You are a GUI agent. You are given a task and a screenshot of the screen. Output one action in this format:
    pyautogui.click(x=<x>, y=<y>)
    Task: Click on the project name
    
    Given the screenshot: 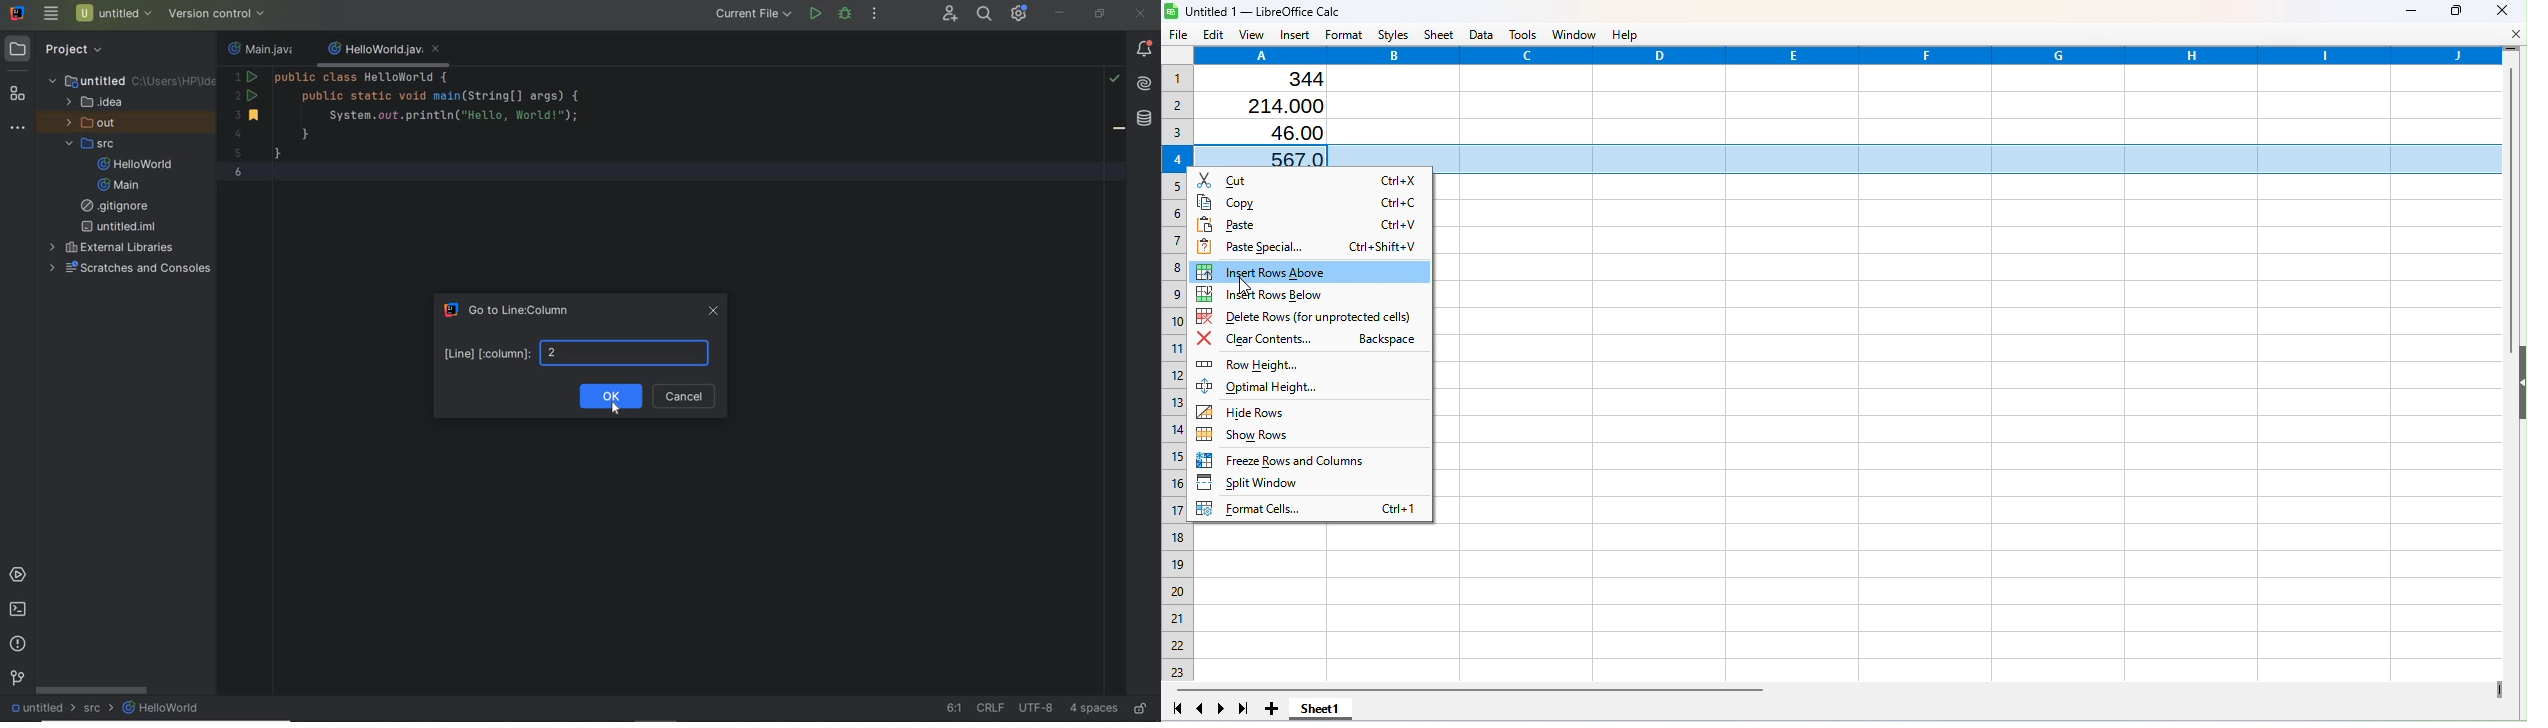 What is the action you would take?
    pyautogui.click(x=115, y=13)
    